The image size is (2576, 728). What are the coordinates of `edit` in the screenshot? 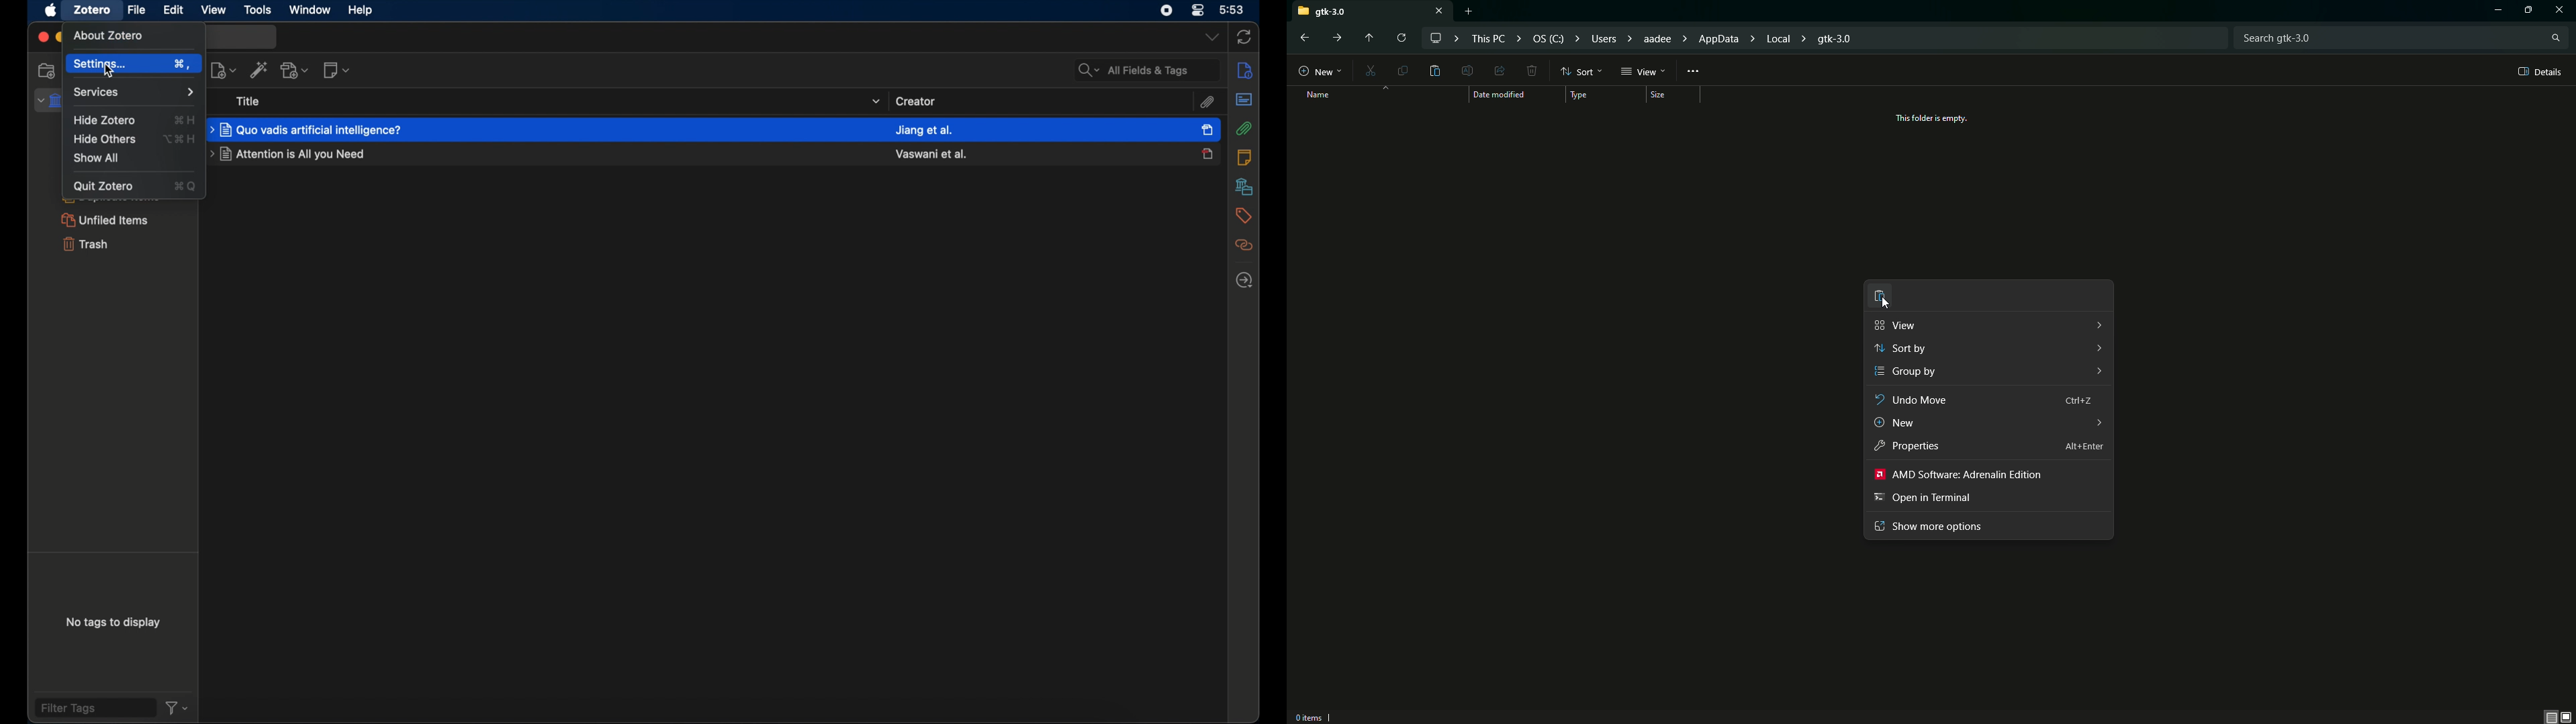 It's located at (174, 9).